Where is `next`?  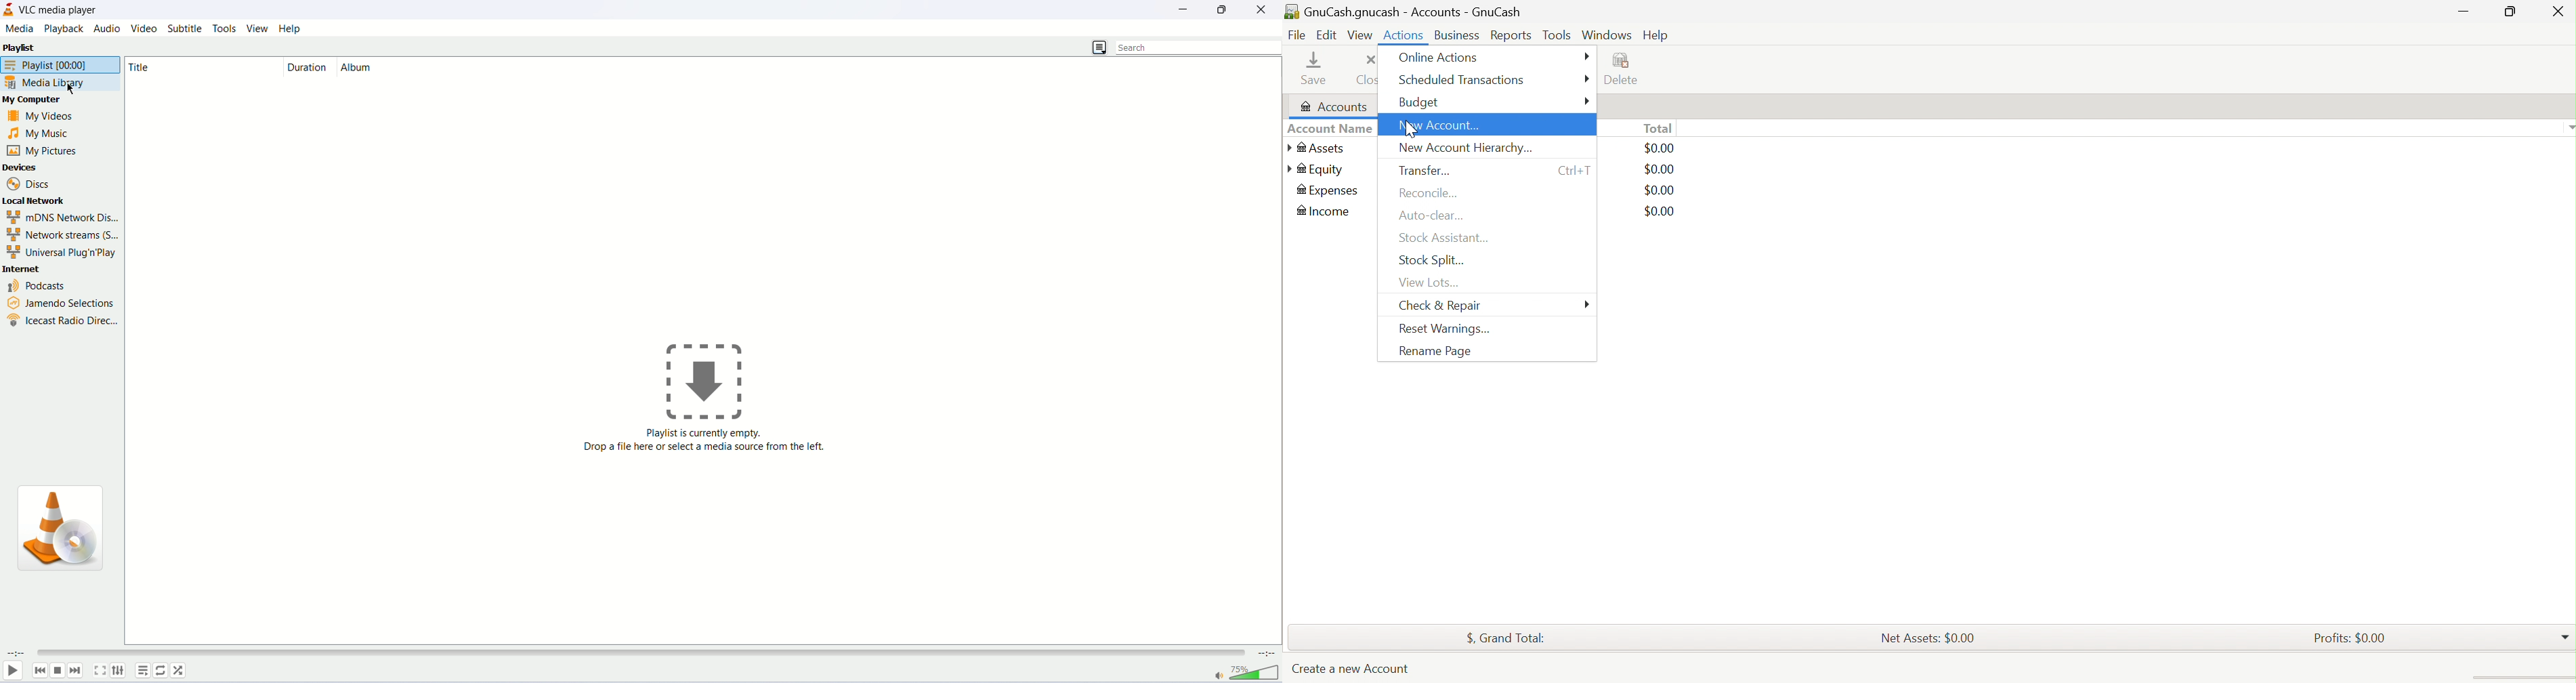 next is located at coordinates (77, 671).